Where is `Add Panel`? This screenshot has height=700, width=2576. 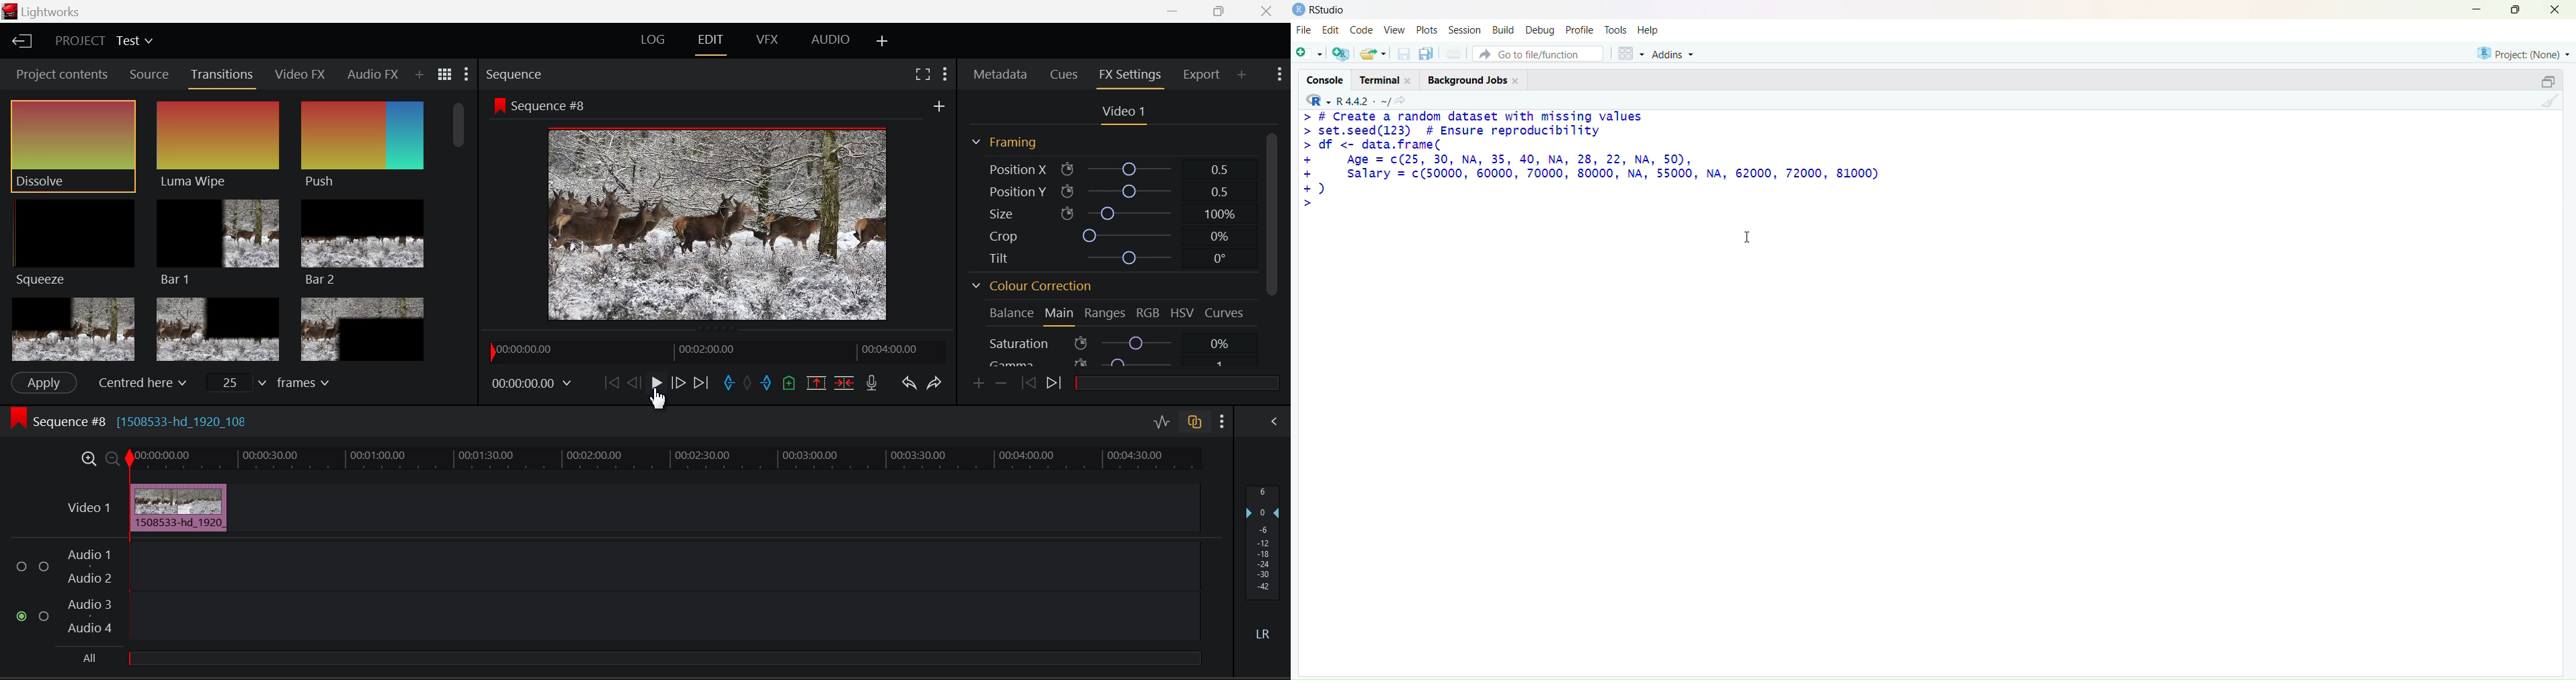
Add Panel is located at coordinates (1242, 75).